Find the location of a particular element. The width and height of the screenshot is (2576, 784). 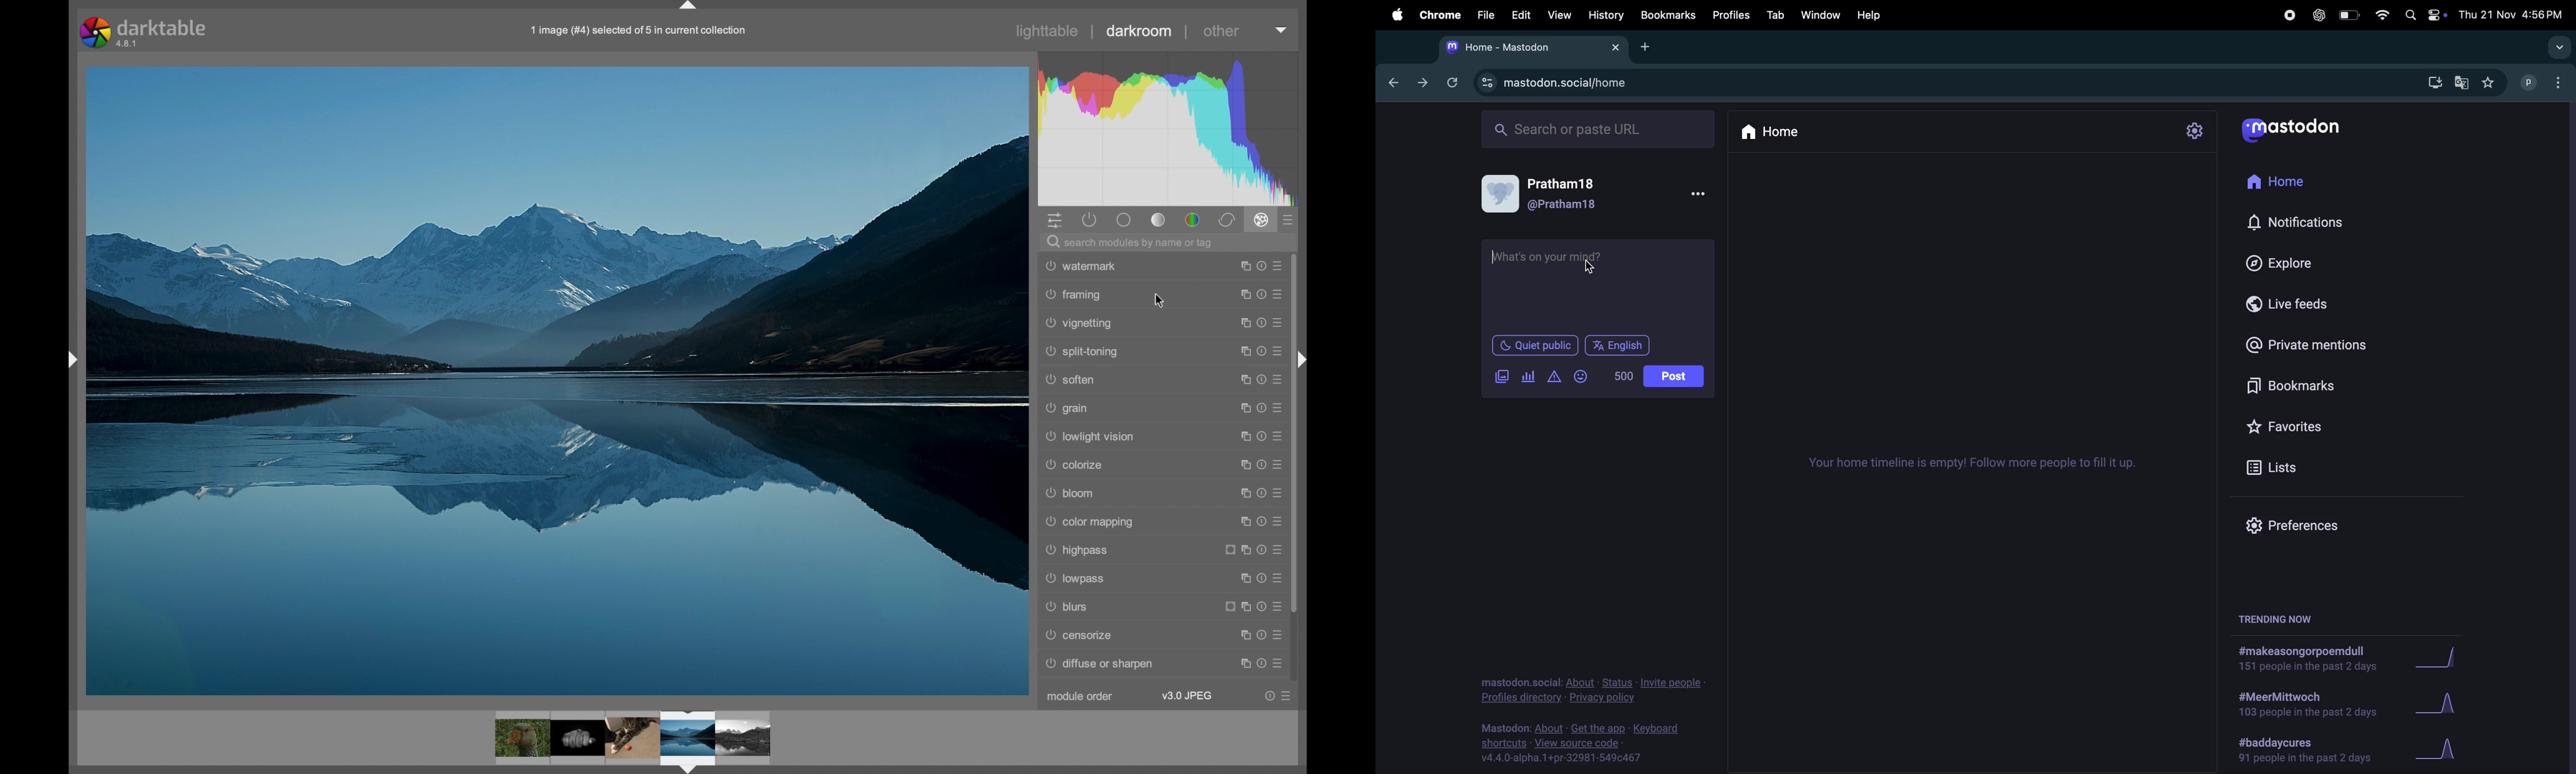

setting is located at coordinates (2193, 132).